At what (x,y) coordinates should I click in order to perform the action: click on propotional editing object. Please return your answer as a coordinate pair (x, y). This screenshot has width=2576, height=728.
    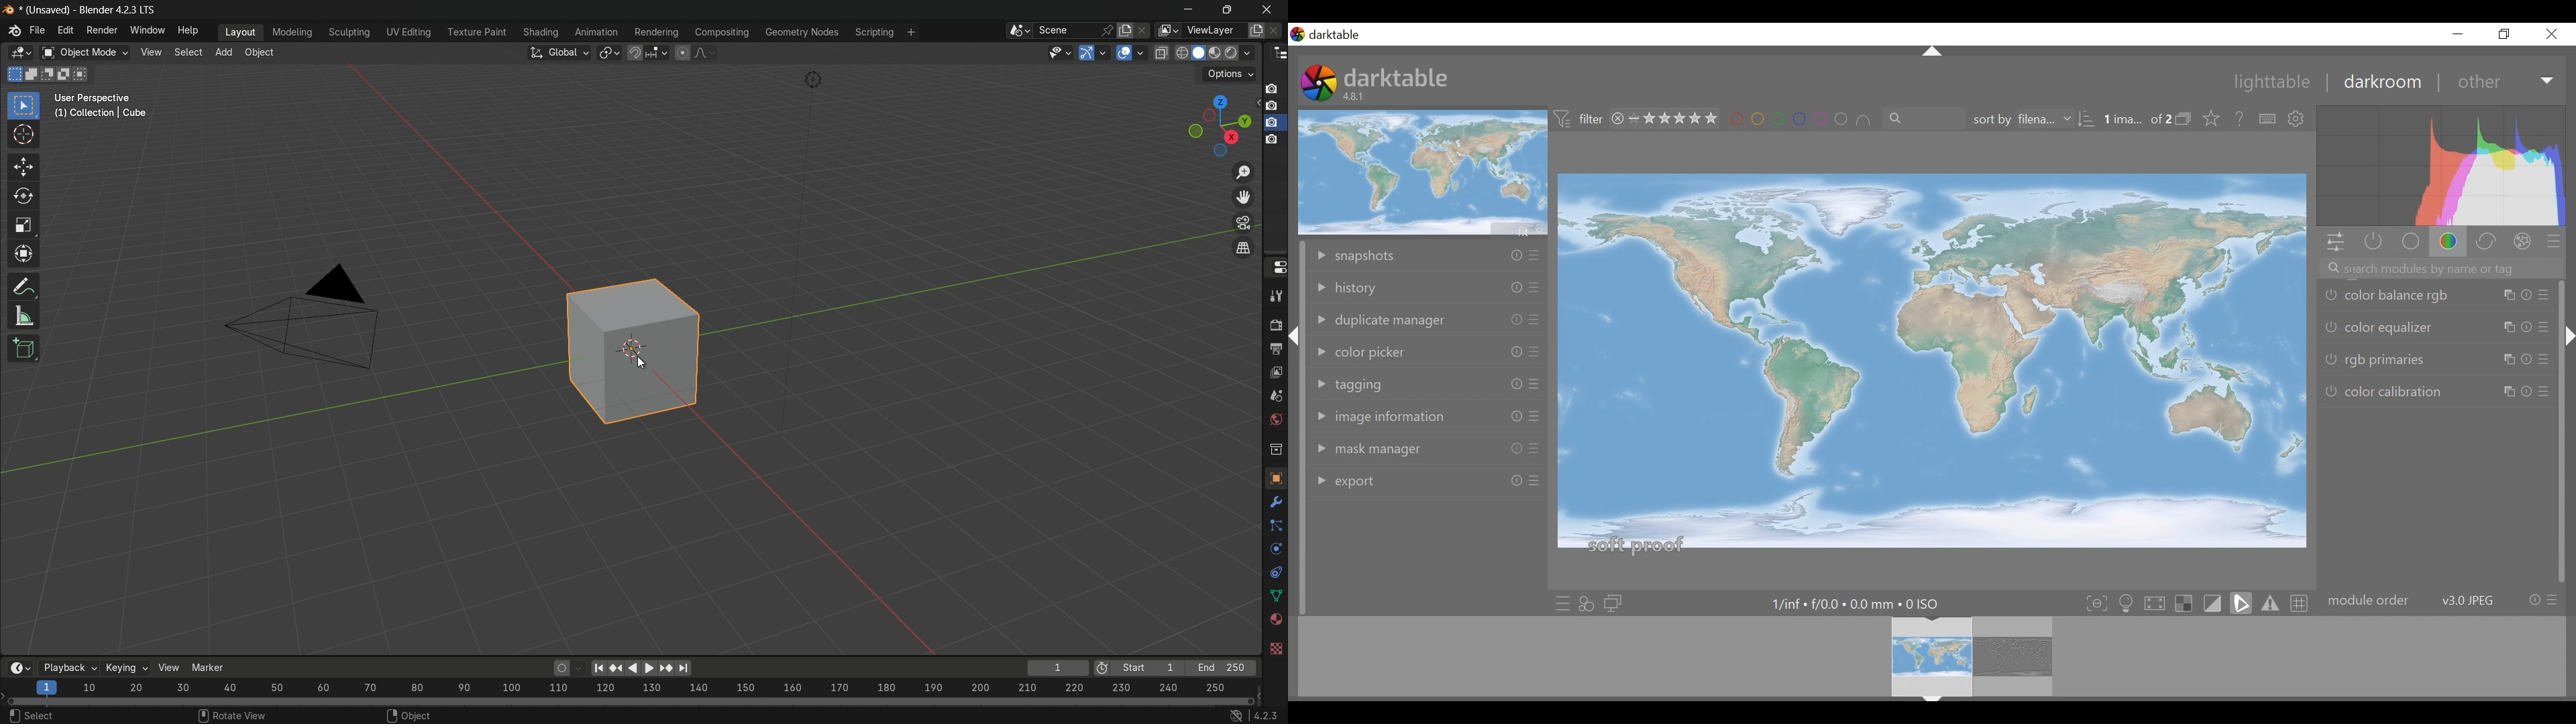
    Looking at the image, I should click on (683, 51).